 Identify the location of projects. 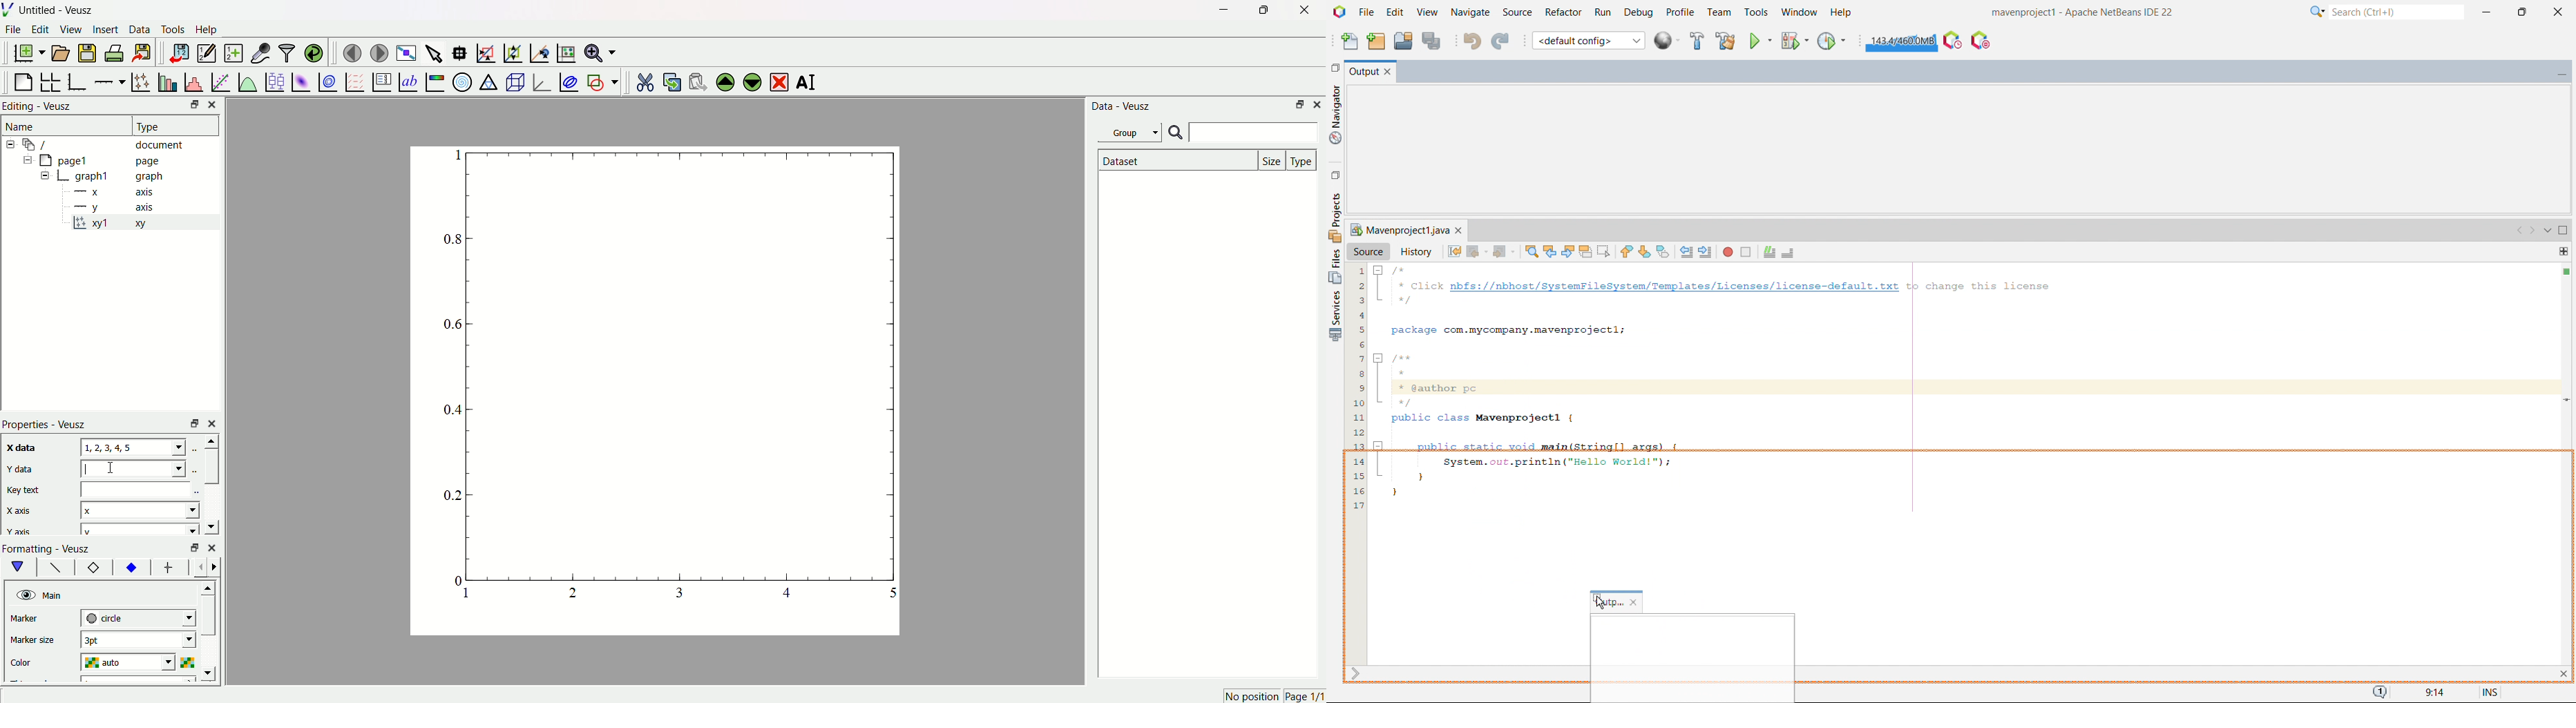
(1335, 316).